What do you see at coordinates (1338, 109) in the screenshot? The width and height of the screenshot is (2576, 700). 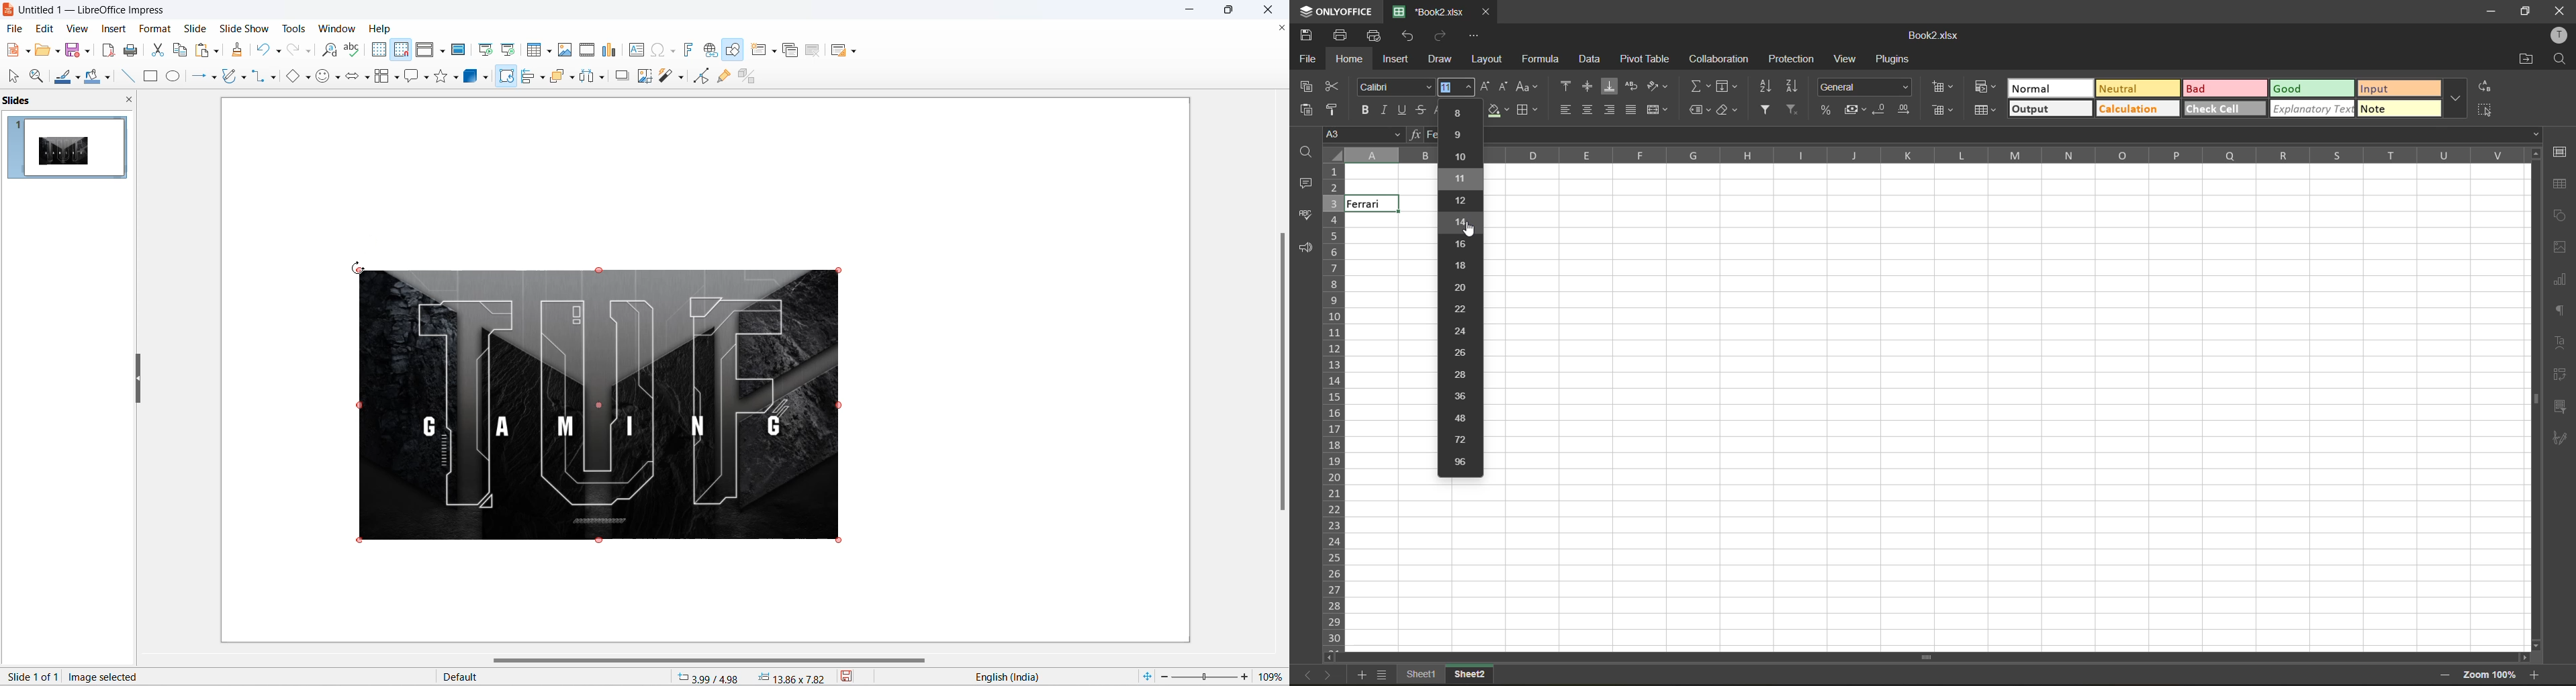 I see `copy style` at bounding box center [1338, 109].